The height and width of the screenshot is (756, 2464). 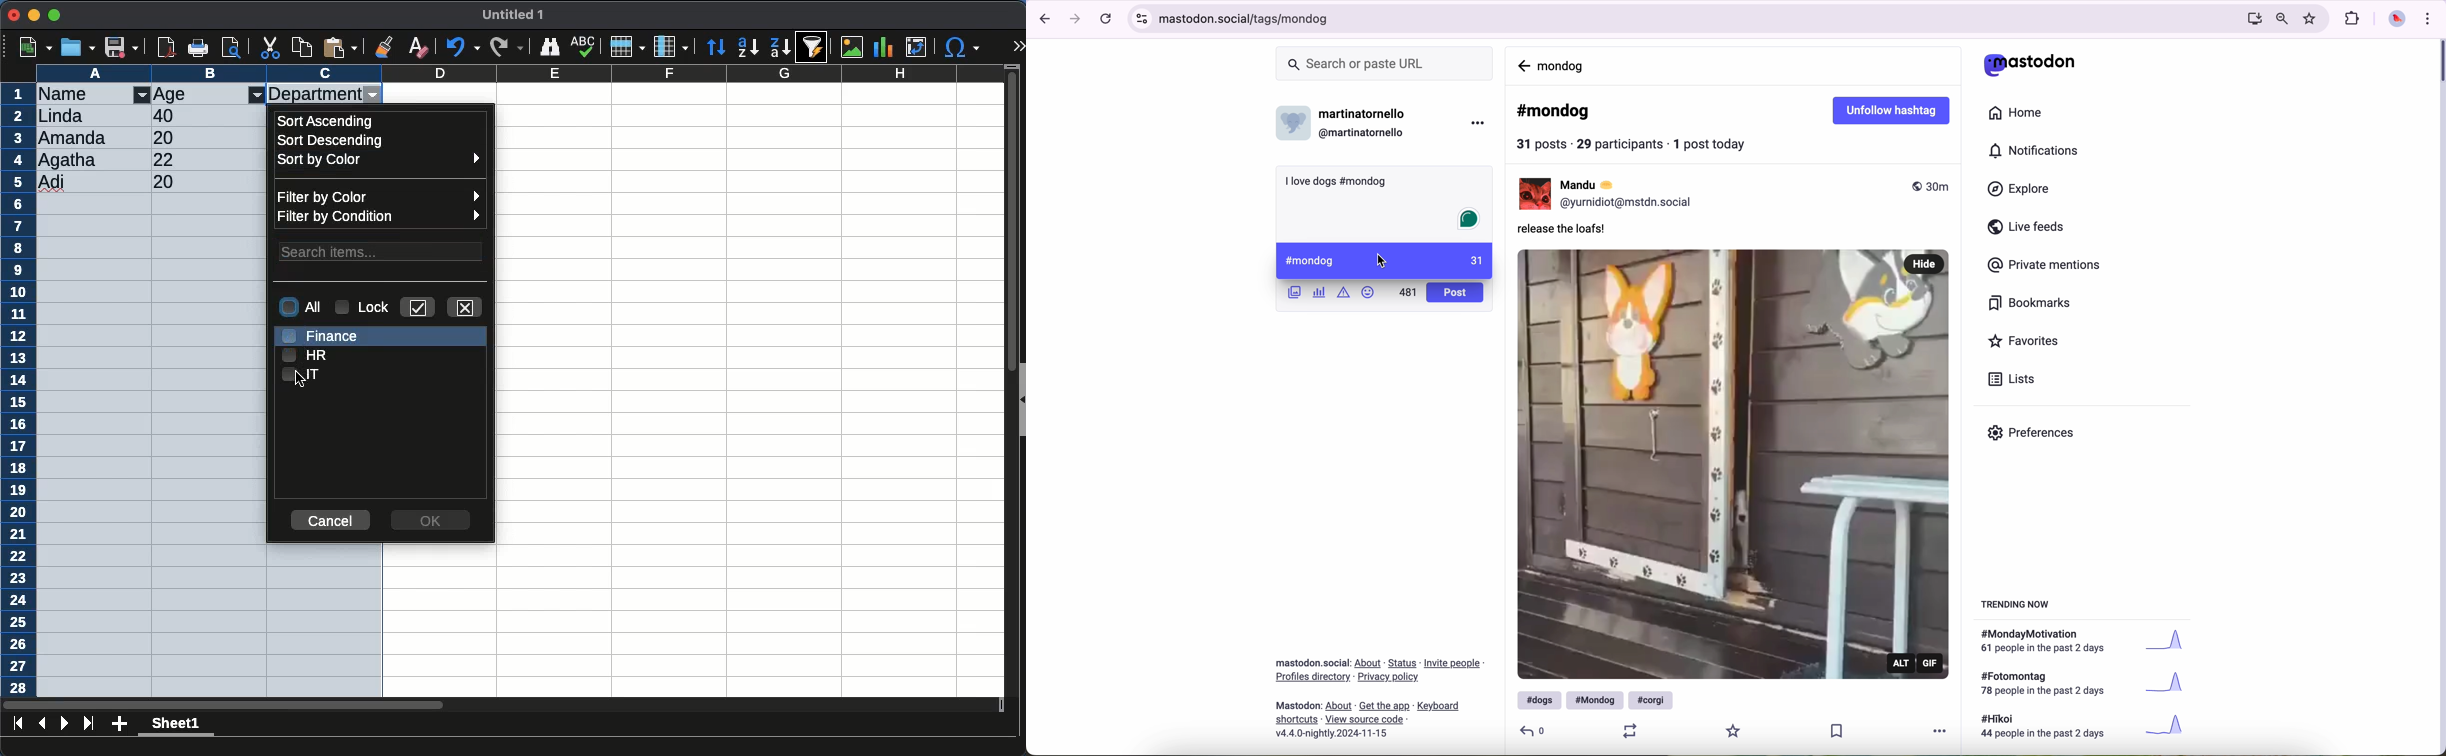 I want to click on trending, so click(x=2019, y=607).